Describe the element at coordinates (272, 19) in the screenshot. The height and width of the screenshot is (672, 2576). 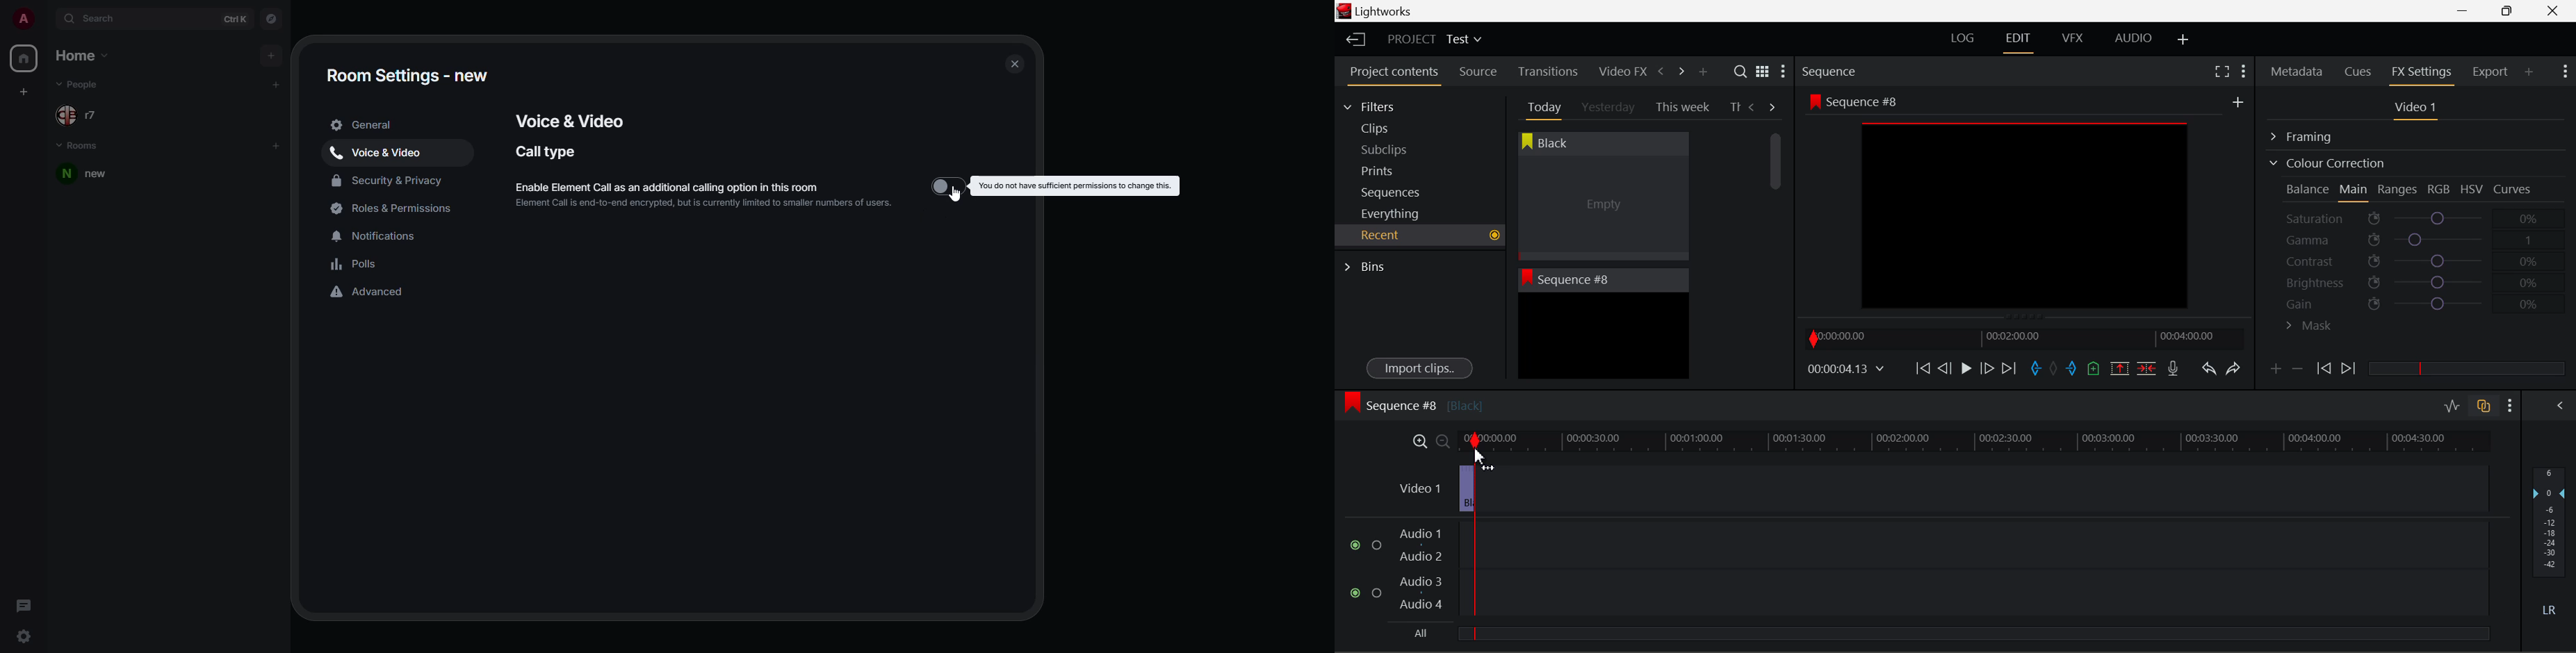
I see `navigator` at that location.